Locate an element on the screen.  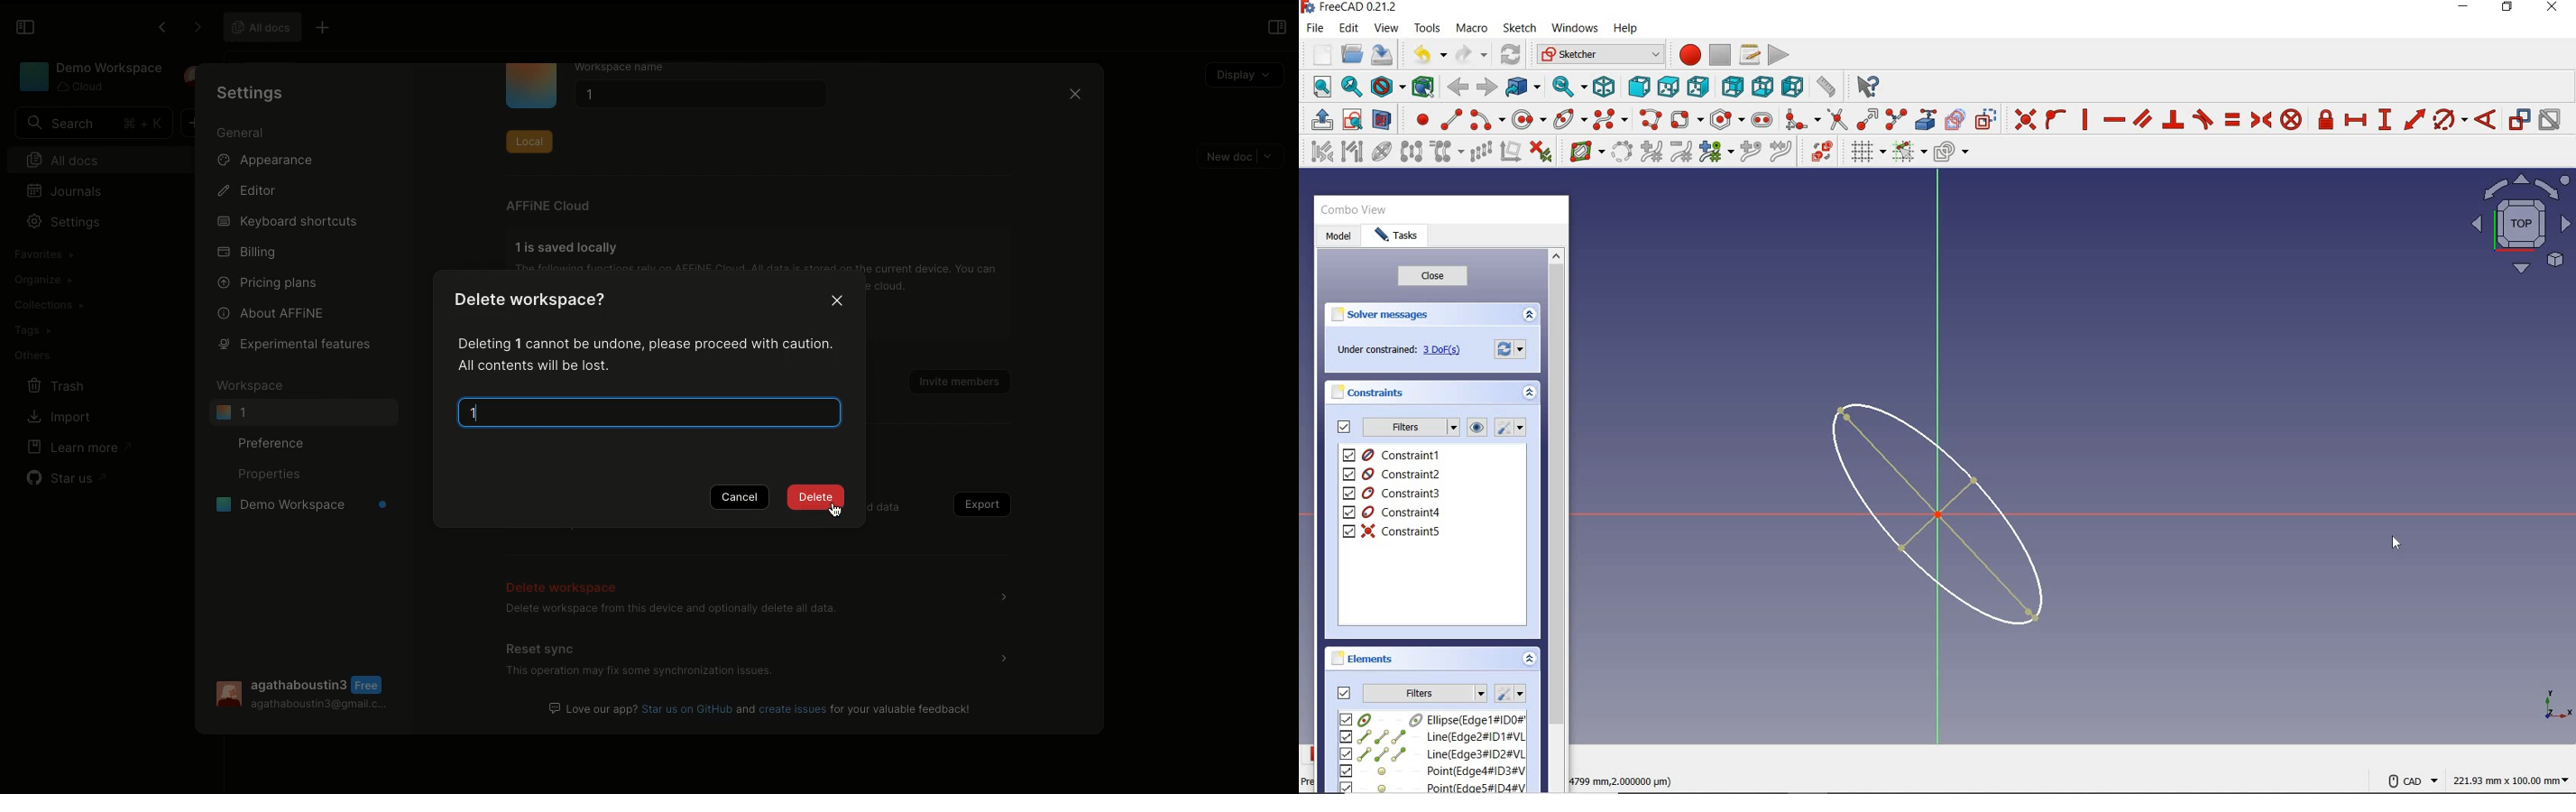
windows is located at coordinates (1573, 30).